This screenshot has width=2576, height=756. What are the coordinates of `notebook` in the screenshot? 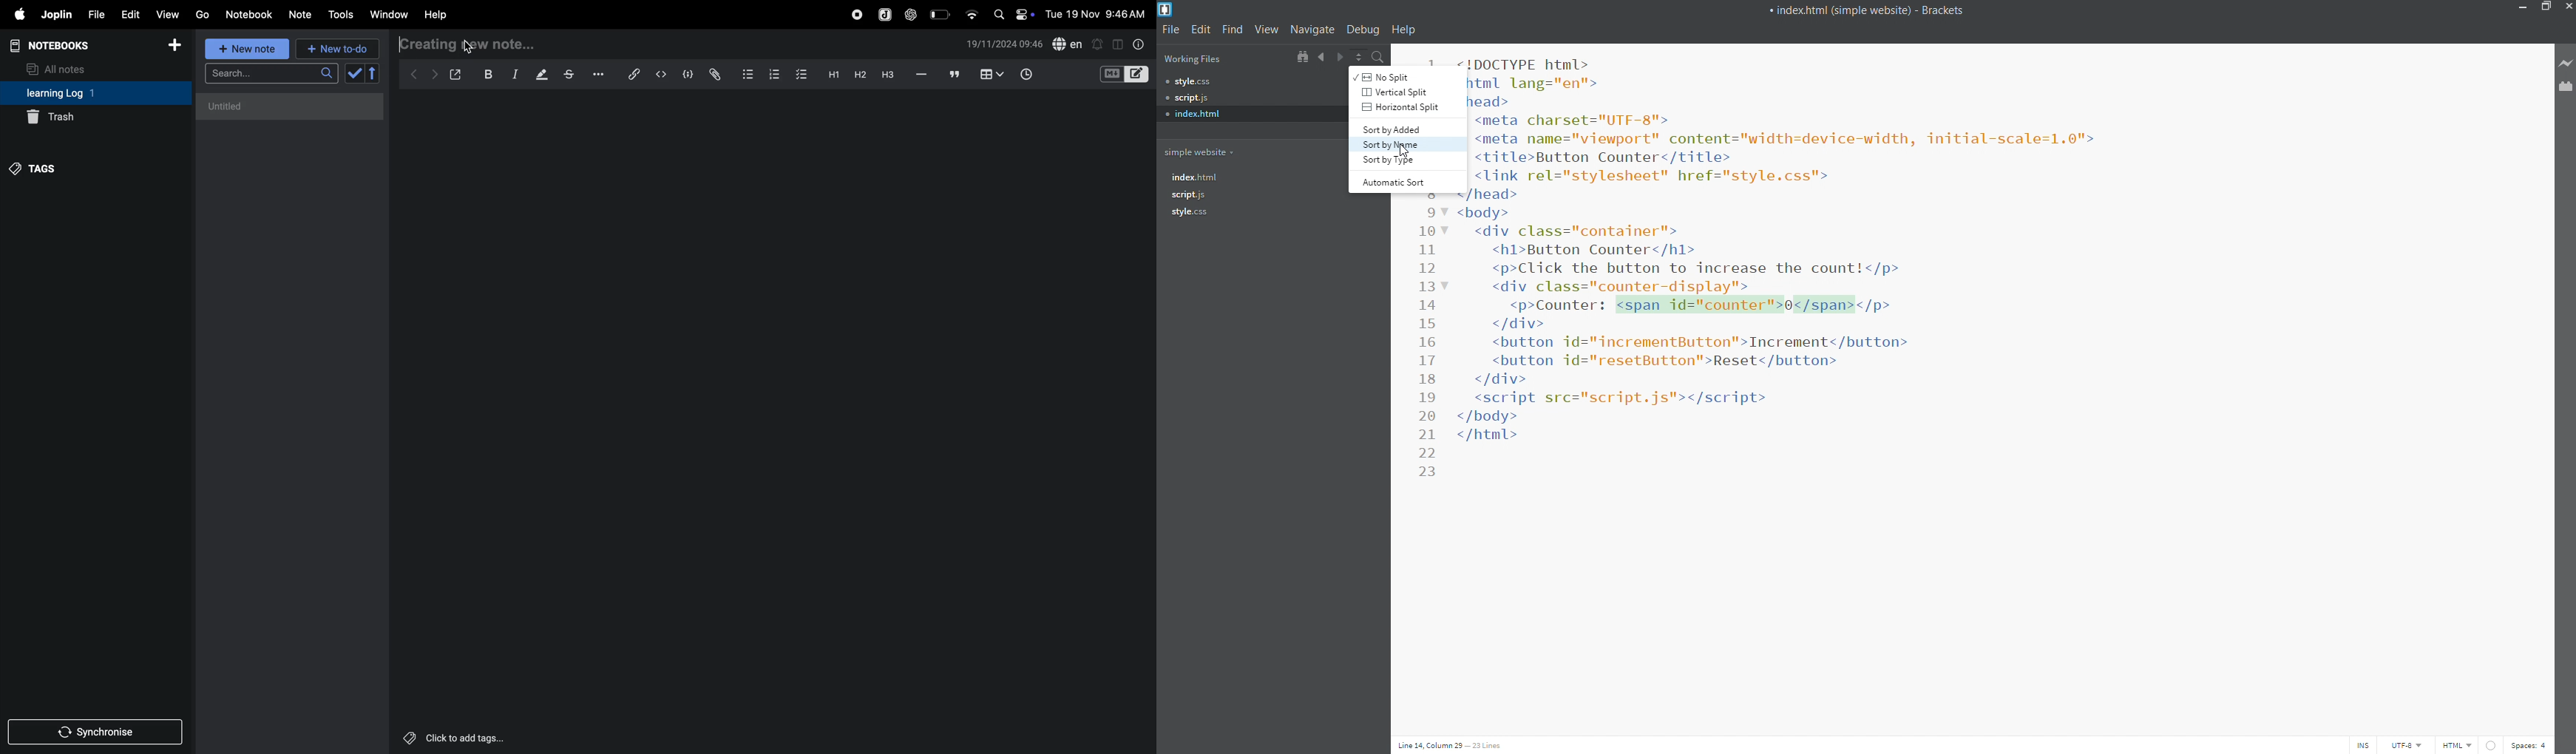 It's located at (250, 13).